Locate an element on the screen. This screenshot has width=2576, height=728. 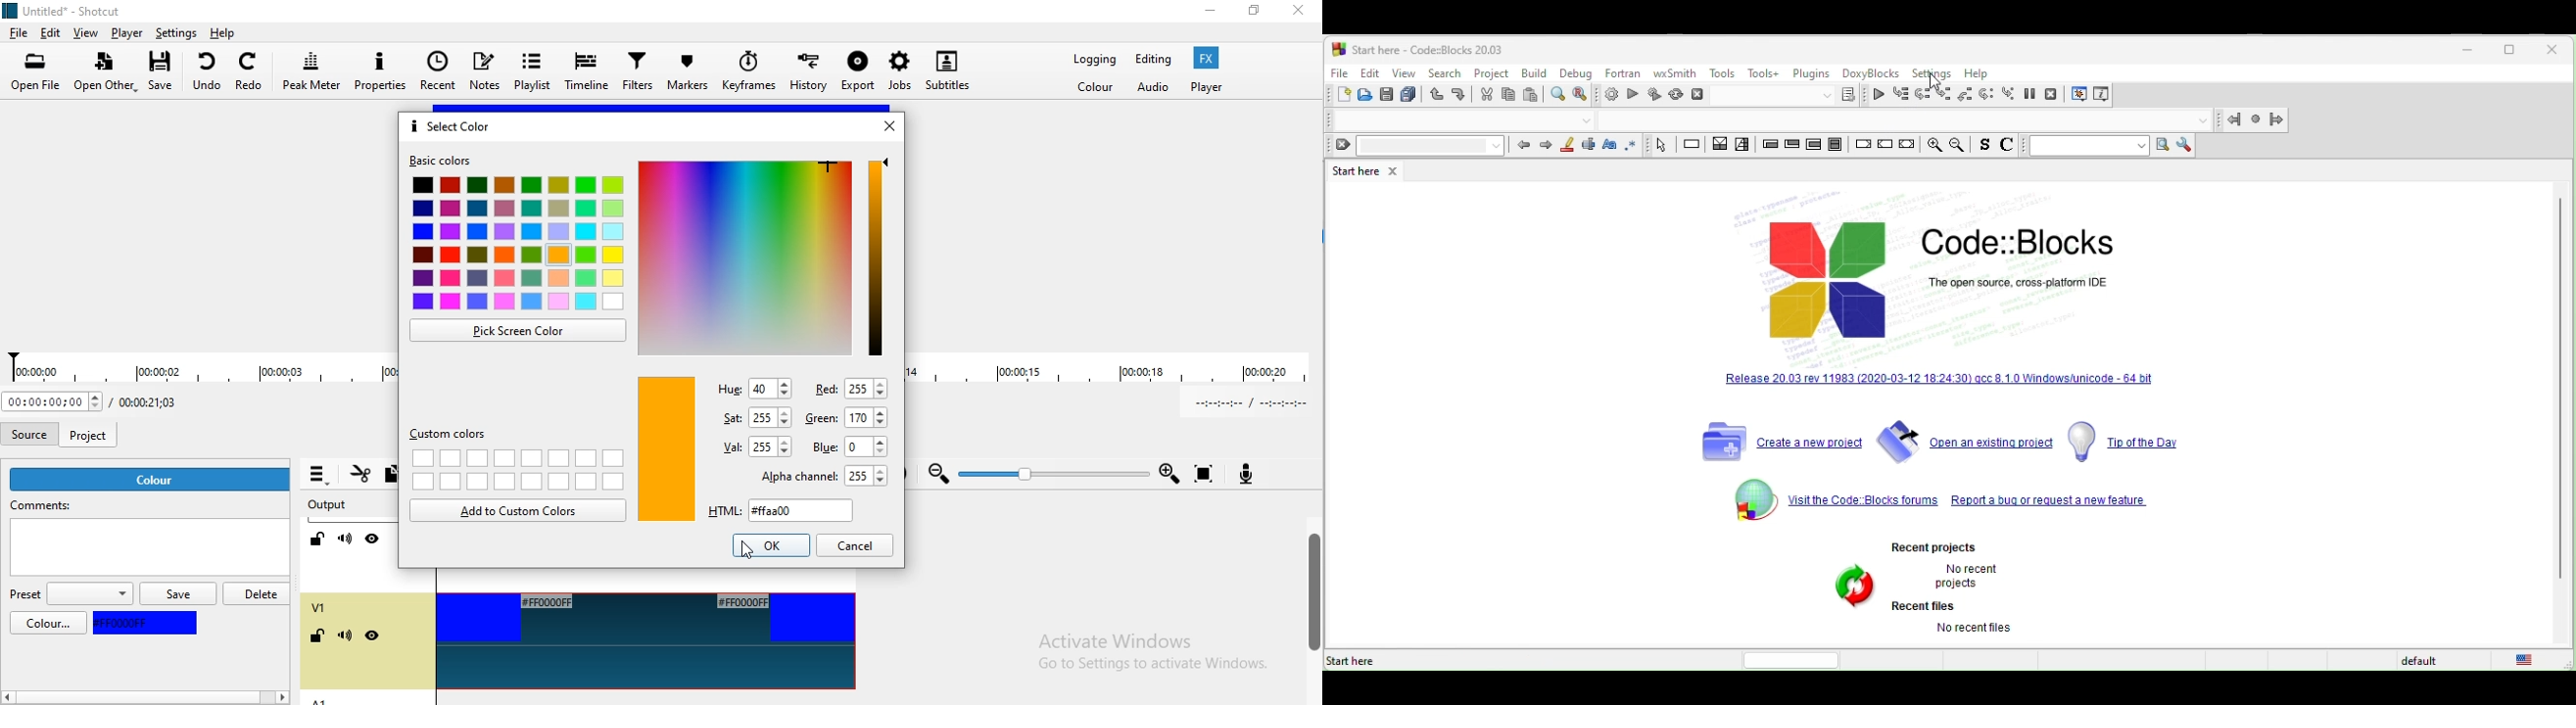
Video track is located at coordinates (640, 588).